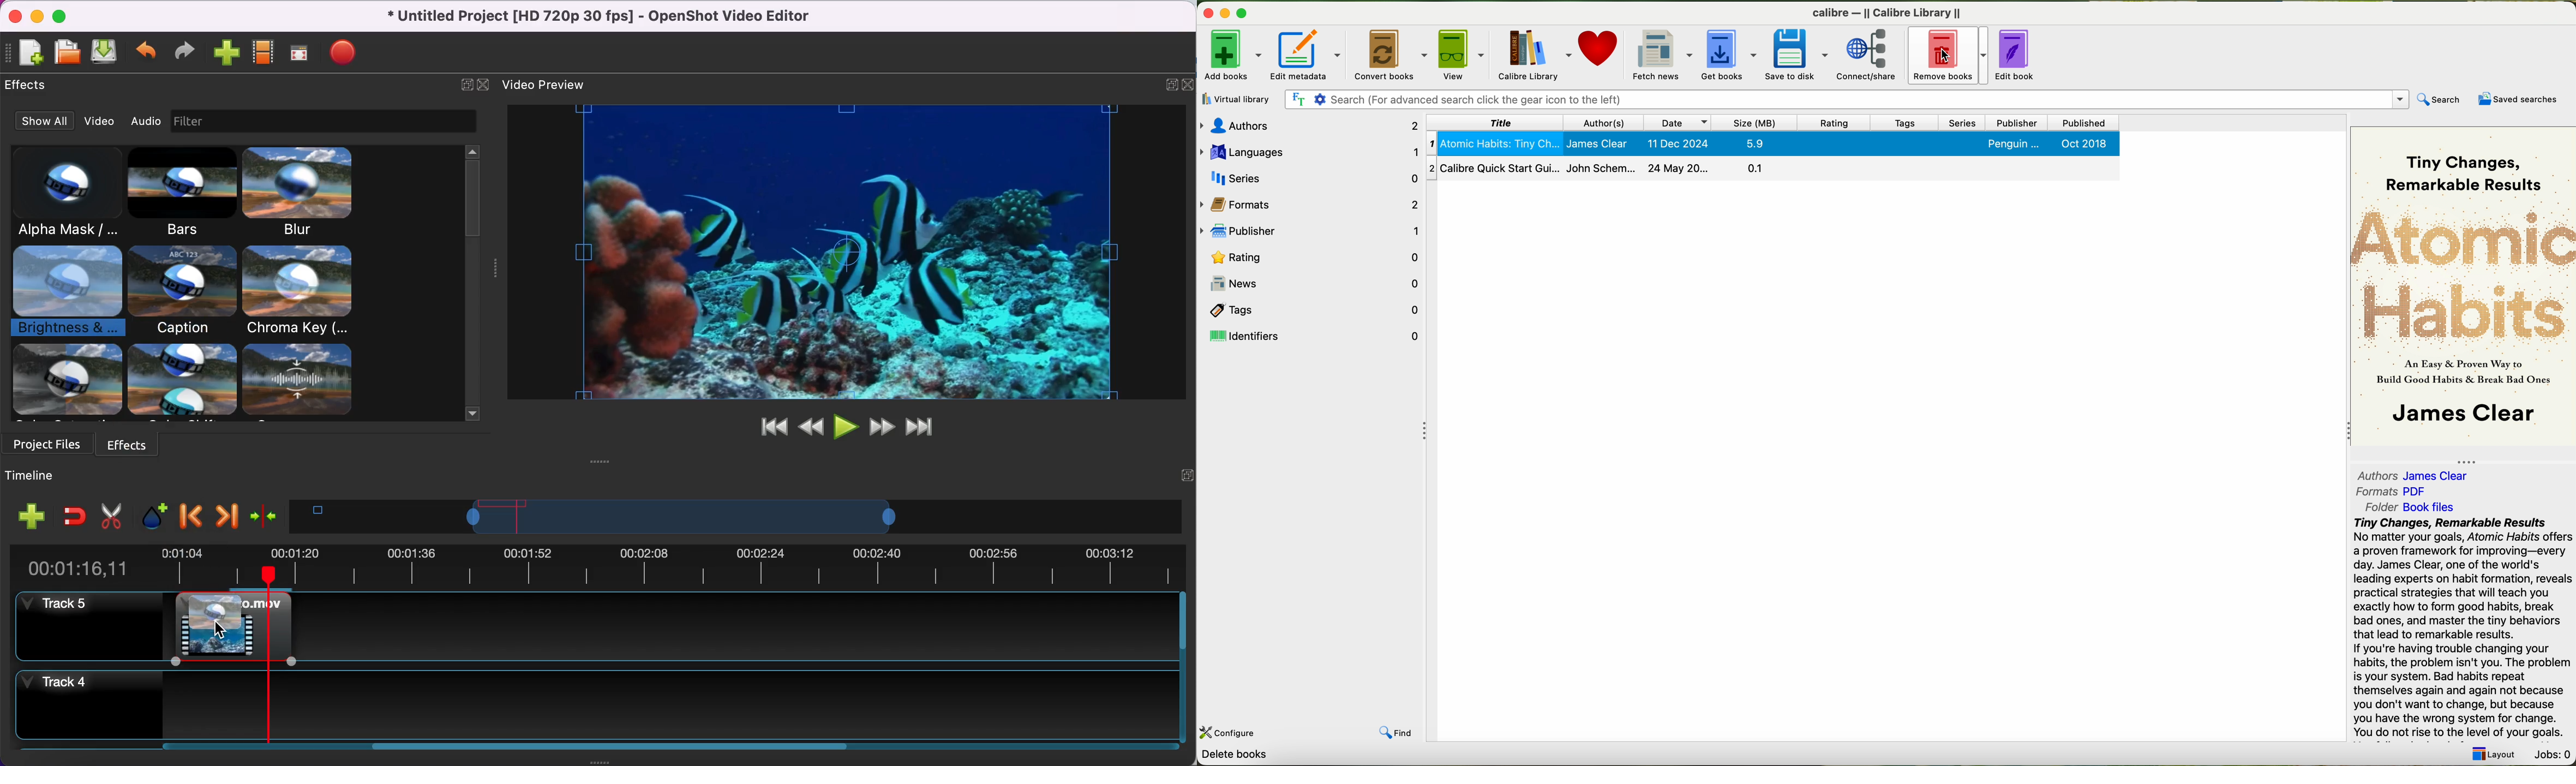 The height and width of the screenshot is (784, 2576). I want to click on configure, so click(1231, 733).